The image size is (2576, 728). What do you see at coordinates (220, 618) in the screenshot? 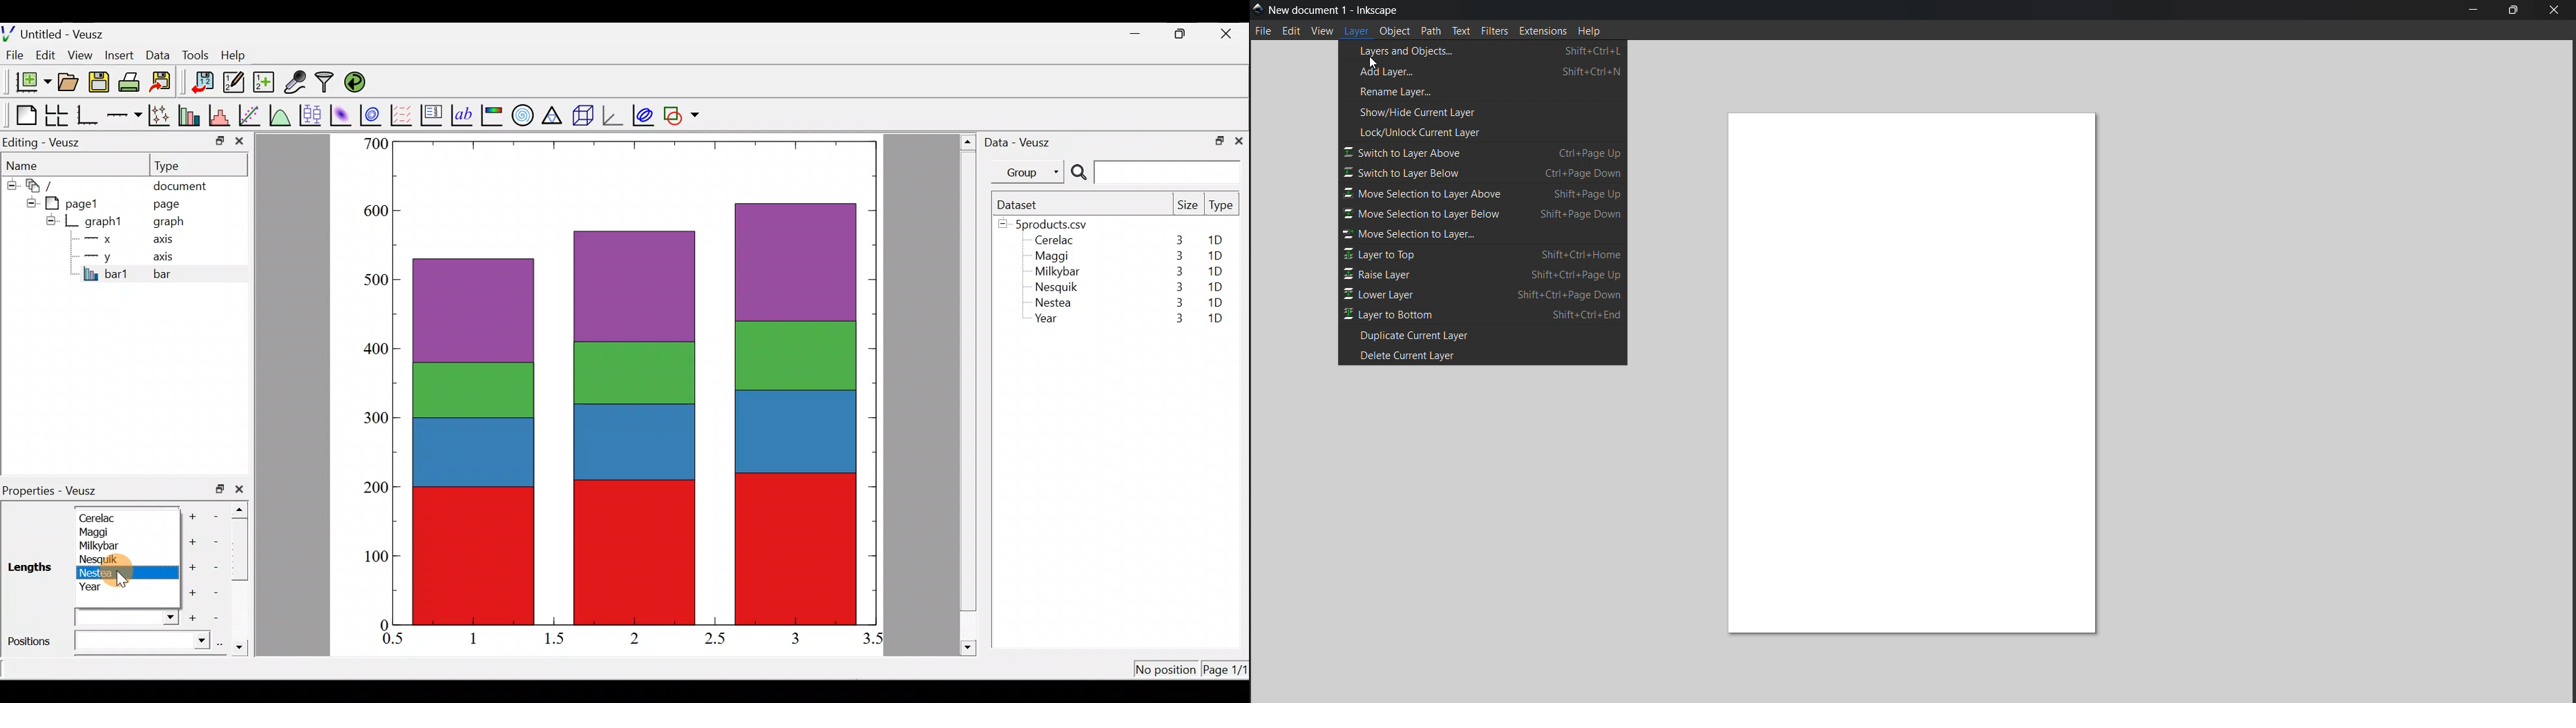
I see `Remove item` at bounding box center [220, 618].